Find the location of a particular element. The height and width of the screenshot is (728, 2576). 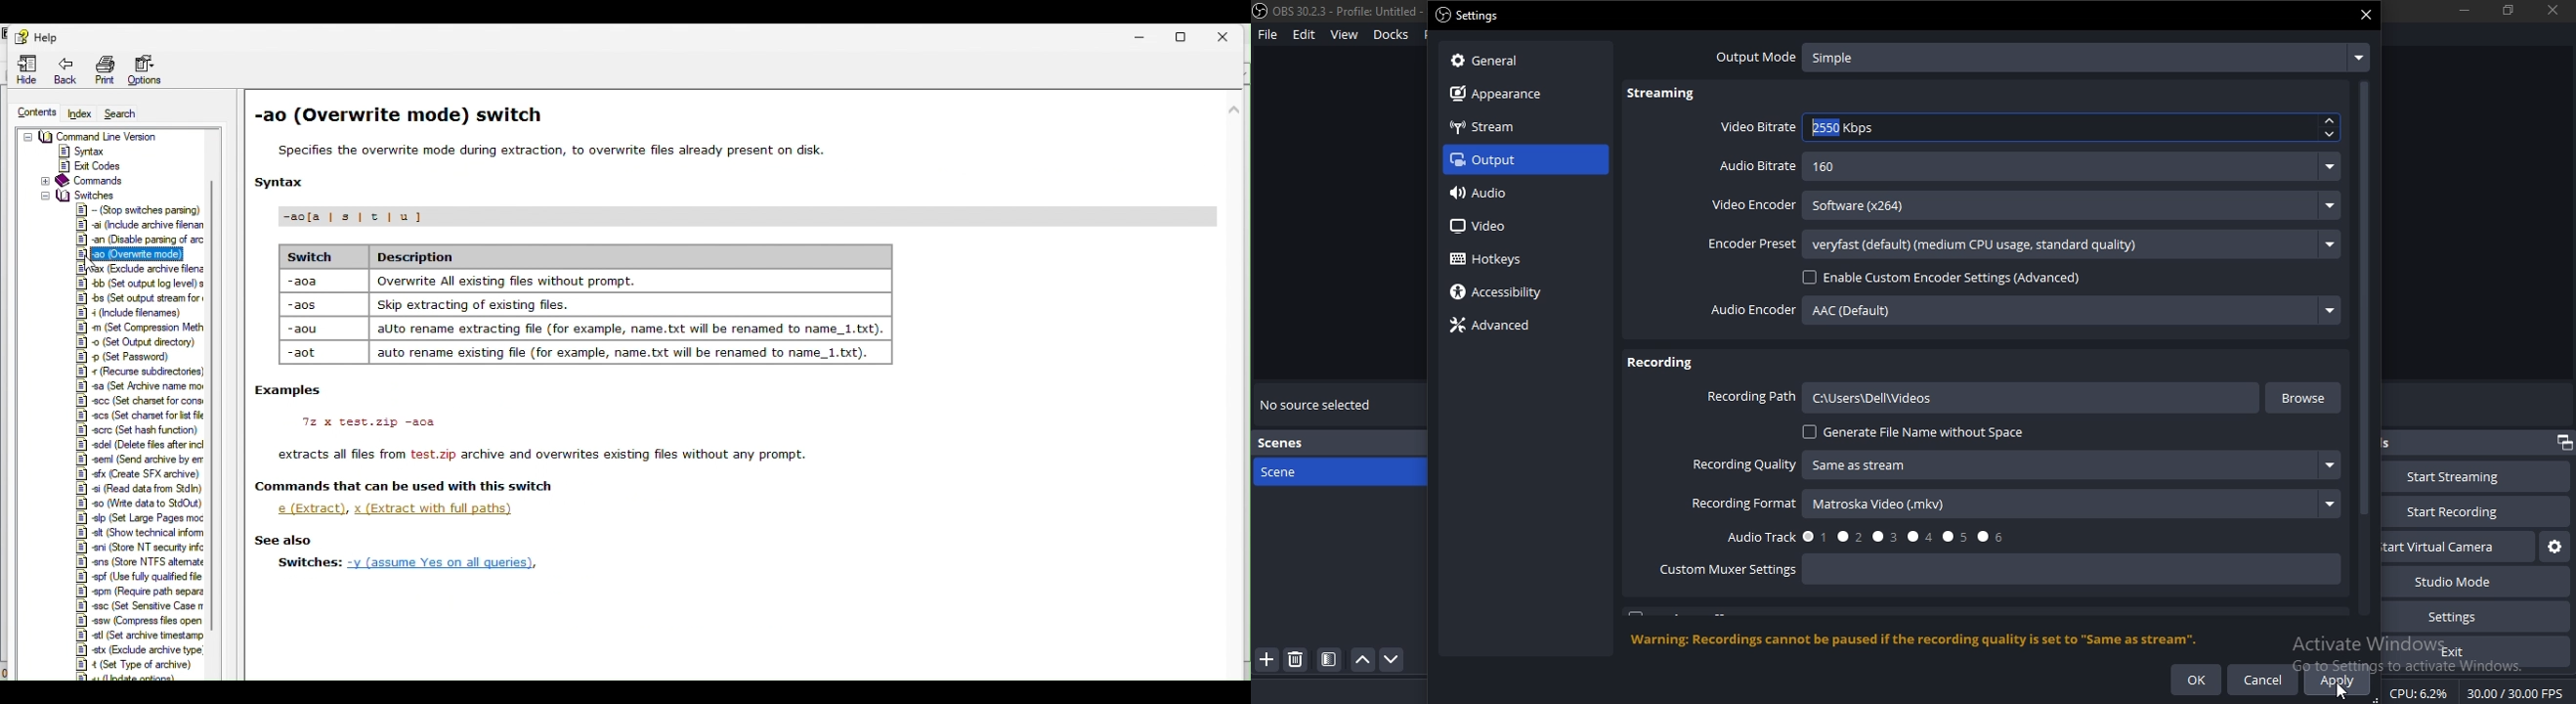

audio encoder is located at coordinates (1751, 310).